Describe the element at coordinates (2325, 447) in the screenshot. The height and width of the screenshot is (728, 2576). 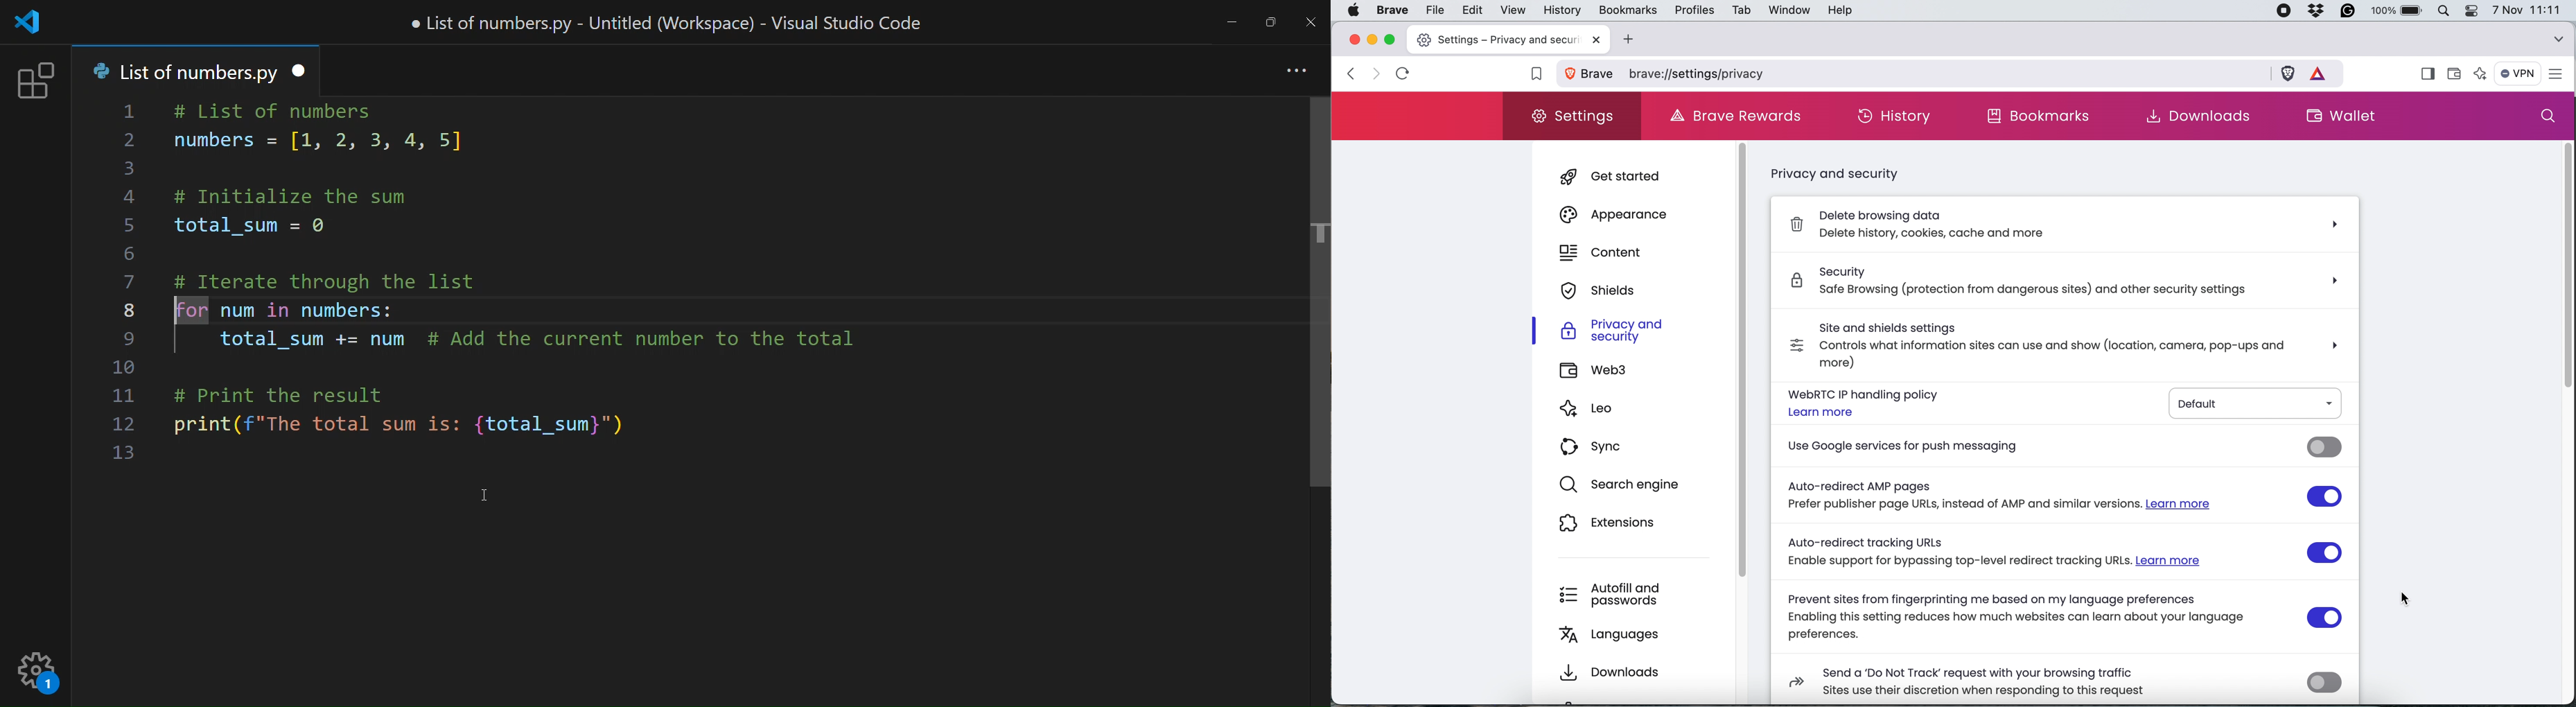
I see `use google services for push messaging toggle switch` at that location.